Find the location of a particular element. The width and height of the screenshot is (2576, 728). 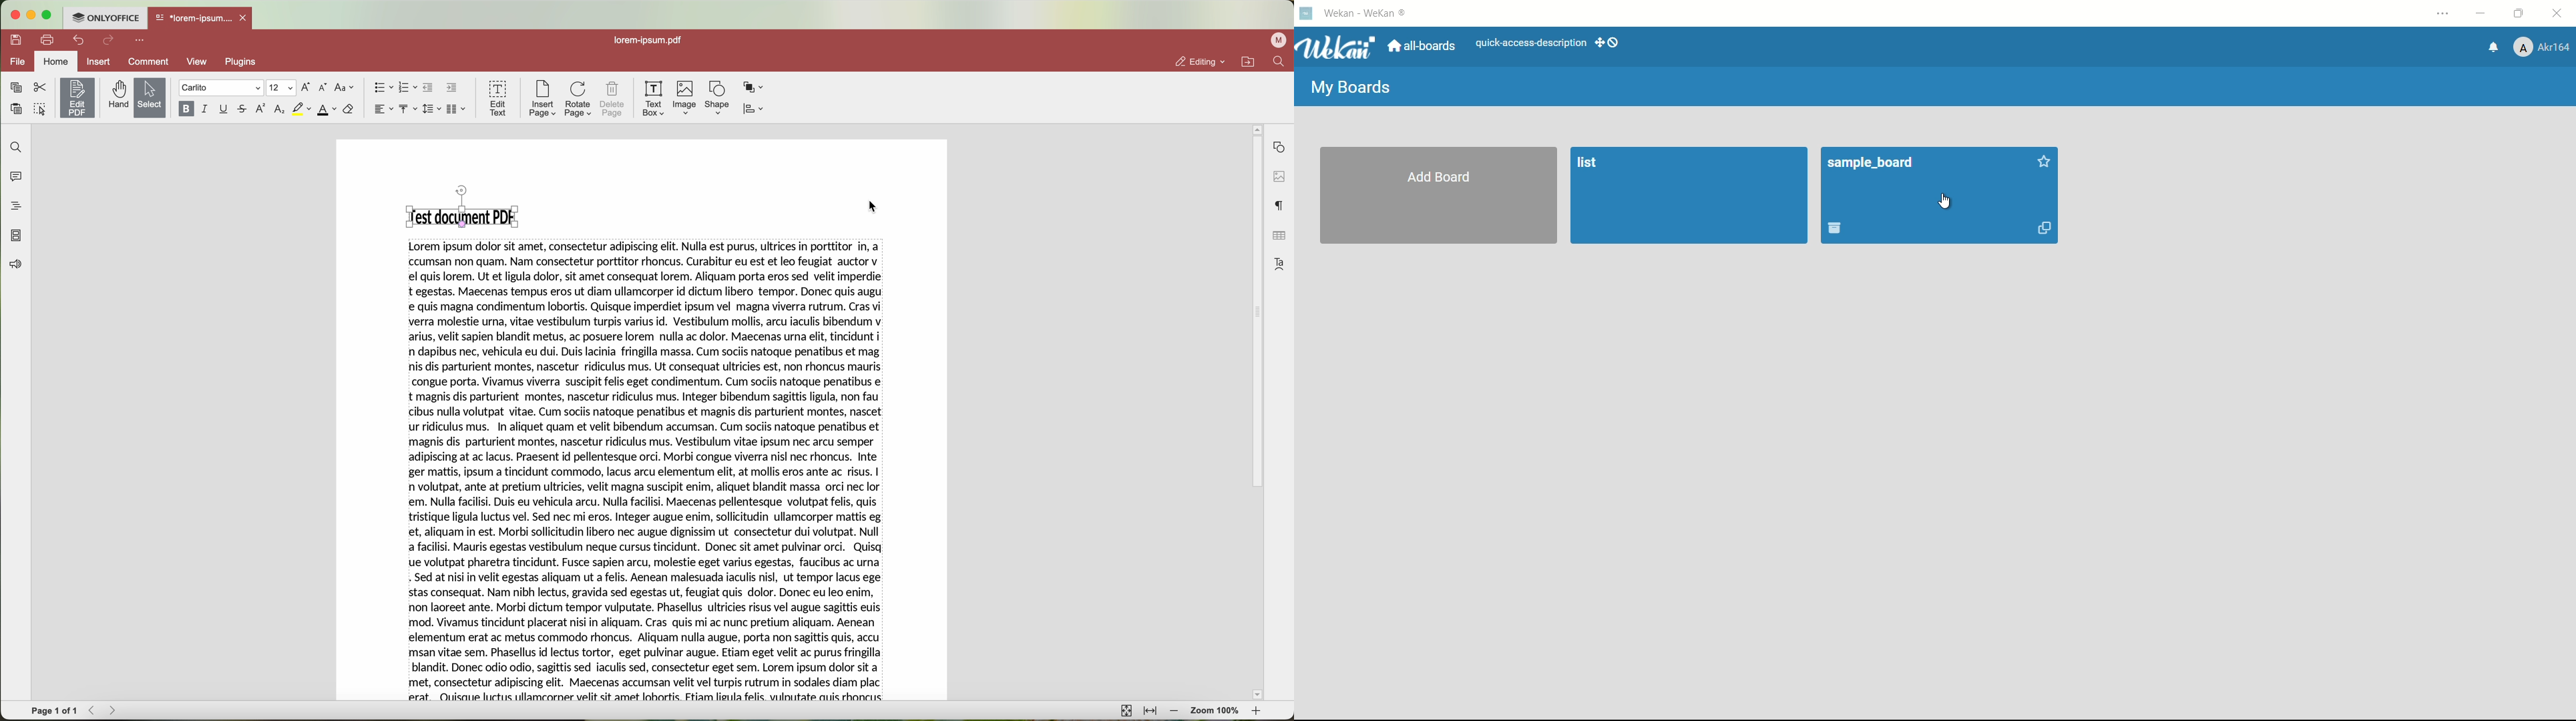

fit to width is located at coordinates (1150, 711).